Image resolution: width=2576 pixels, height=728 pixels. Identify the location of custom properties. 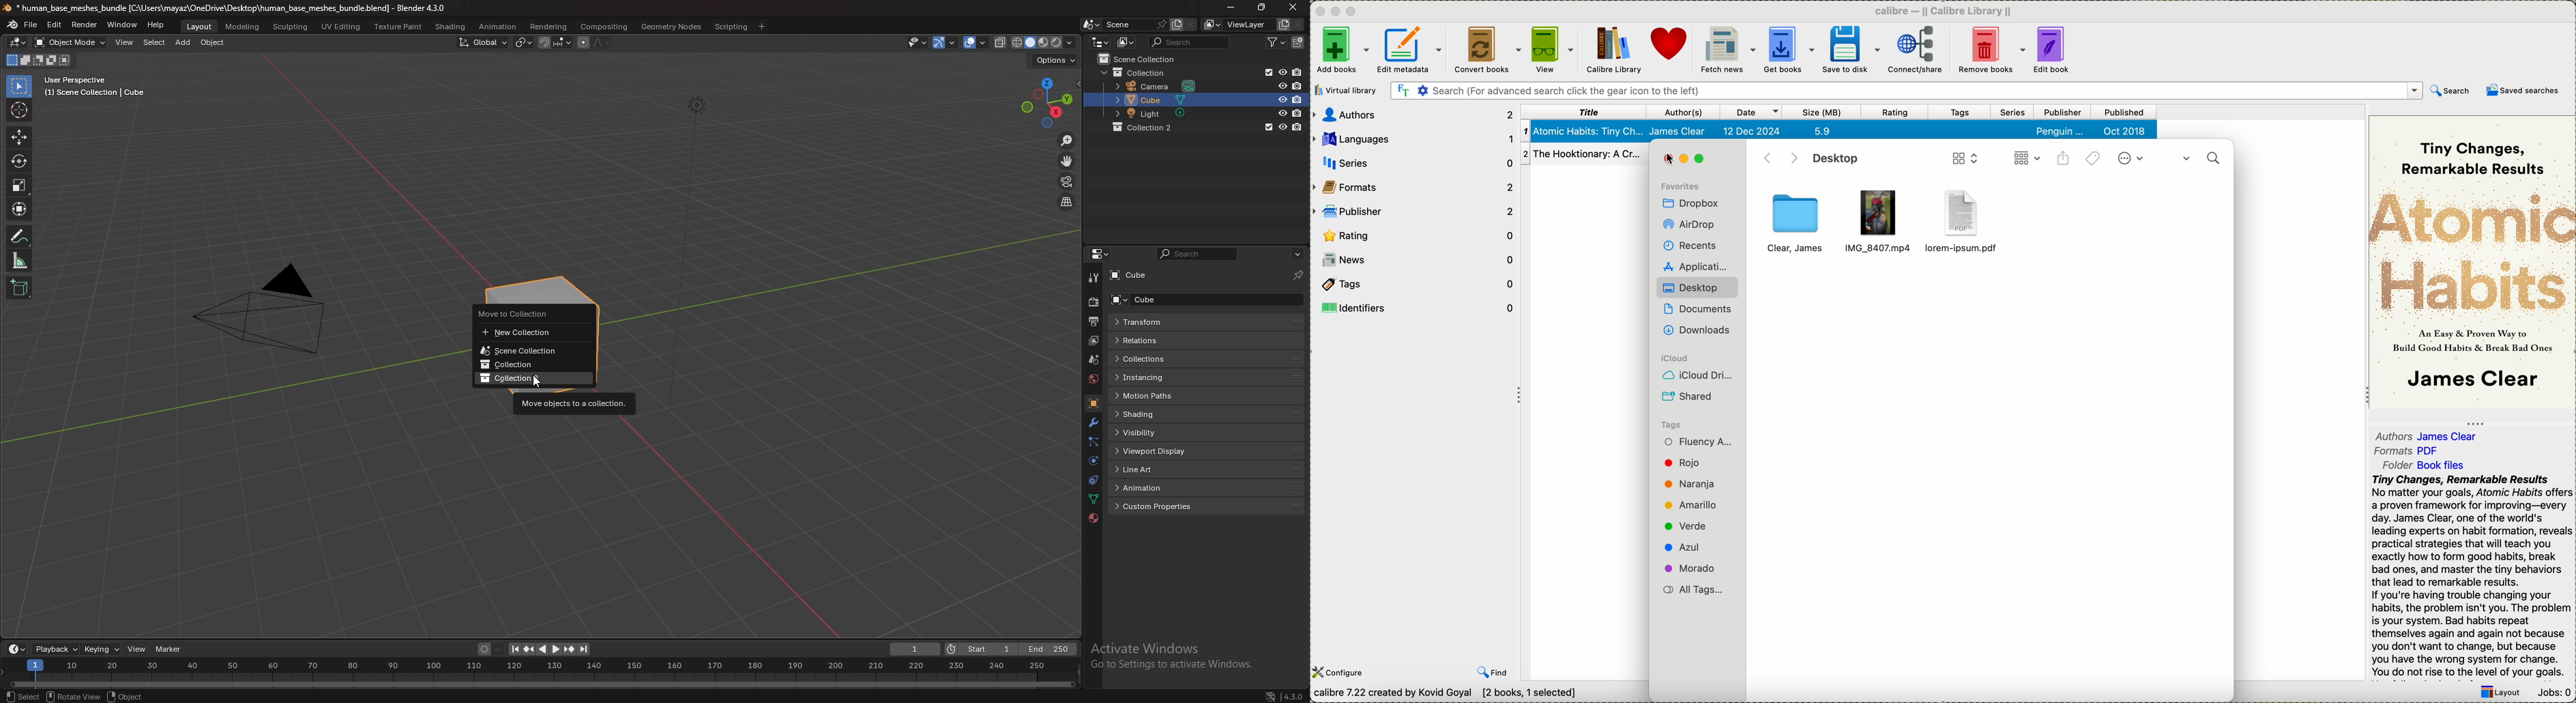
(1165, 507).